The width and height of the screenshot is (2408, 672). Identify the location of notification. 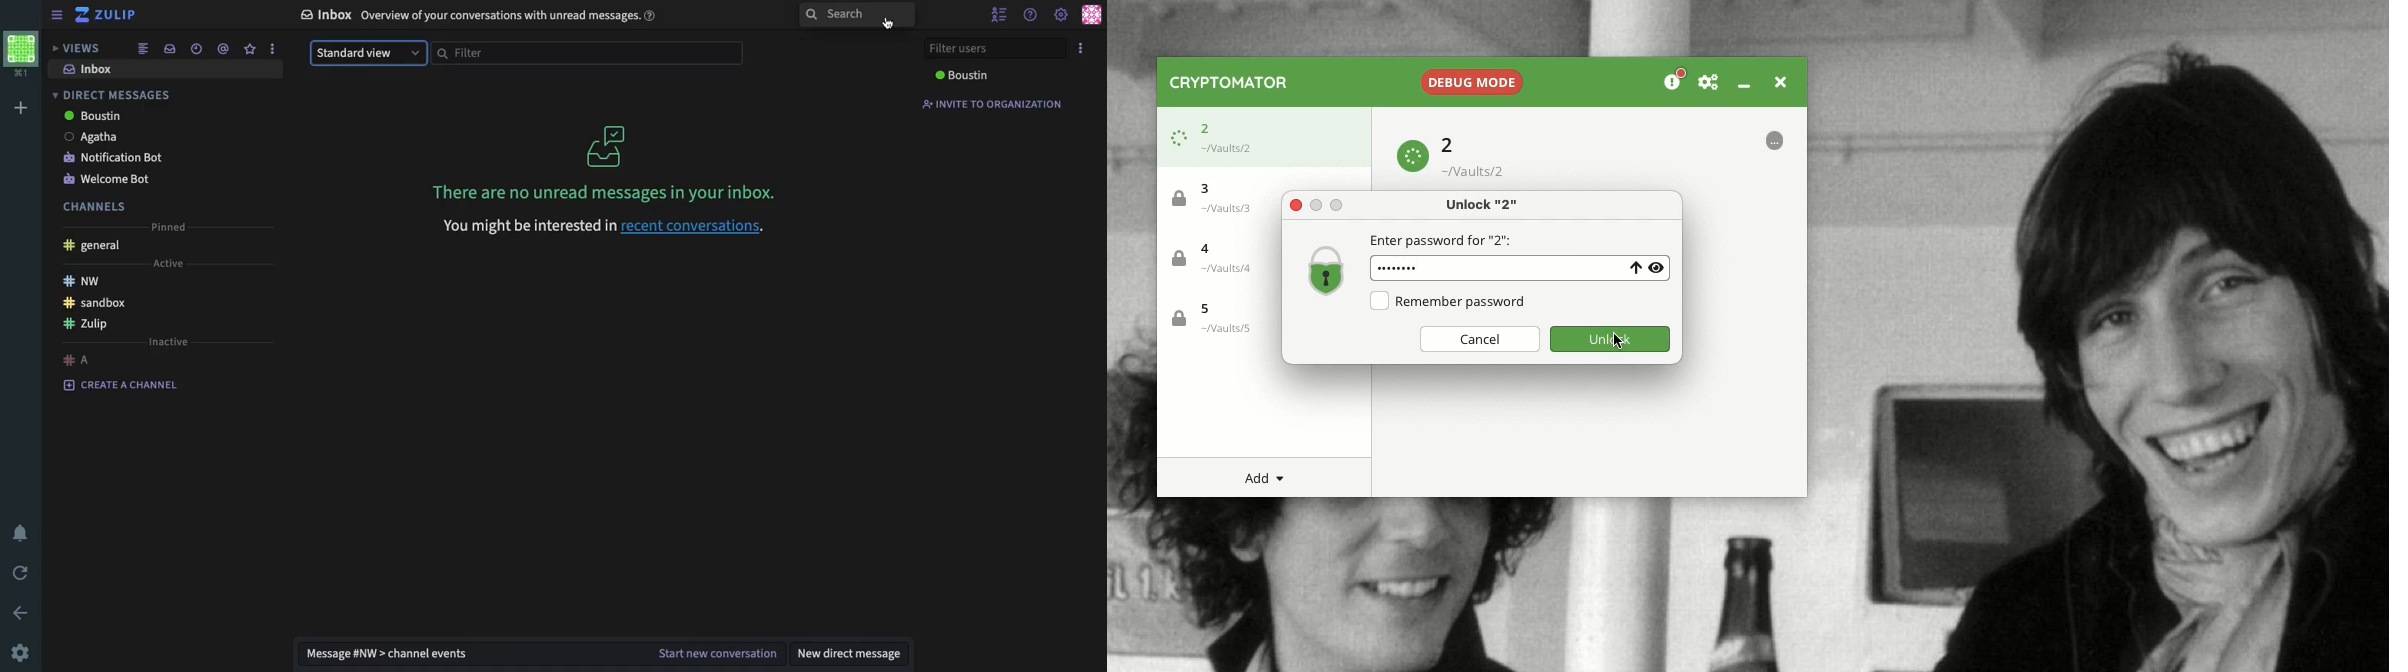
(21, 534).